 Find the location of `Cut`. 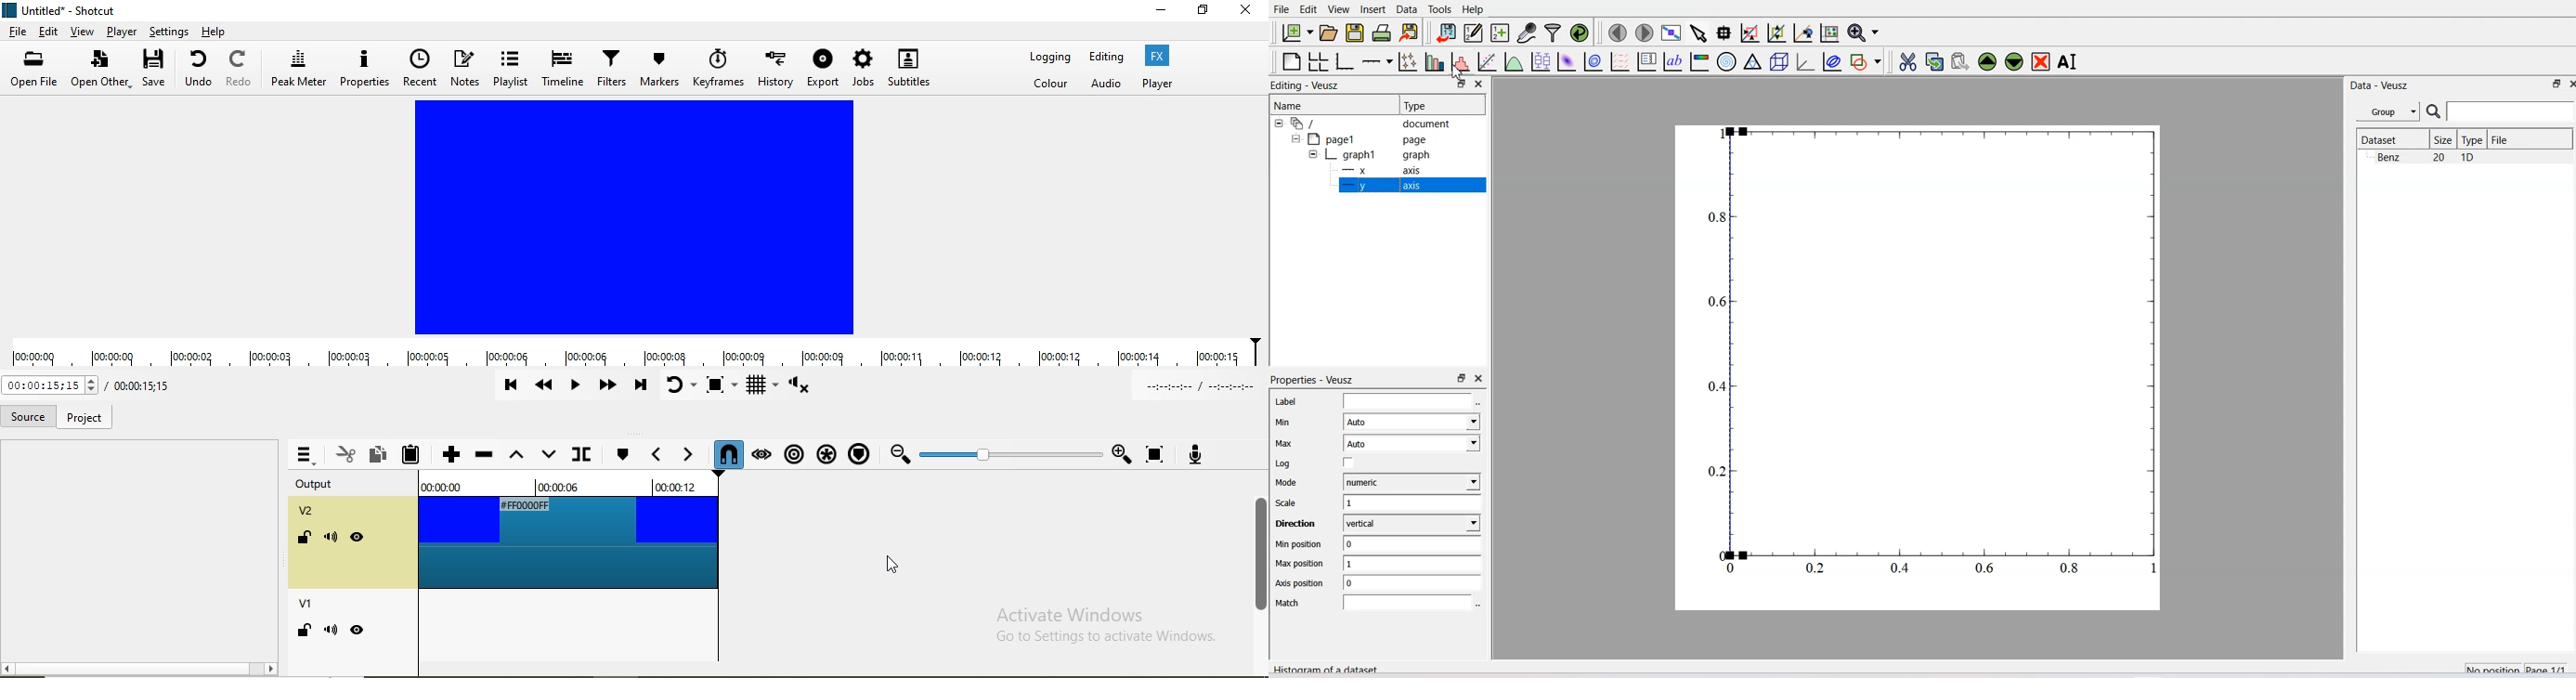

Cut is located at coordinates (345, 453).